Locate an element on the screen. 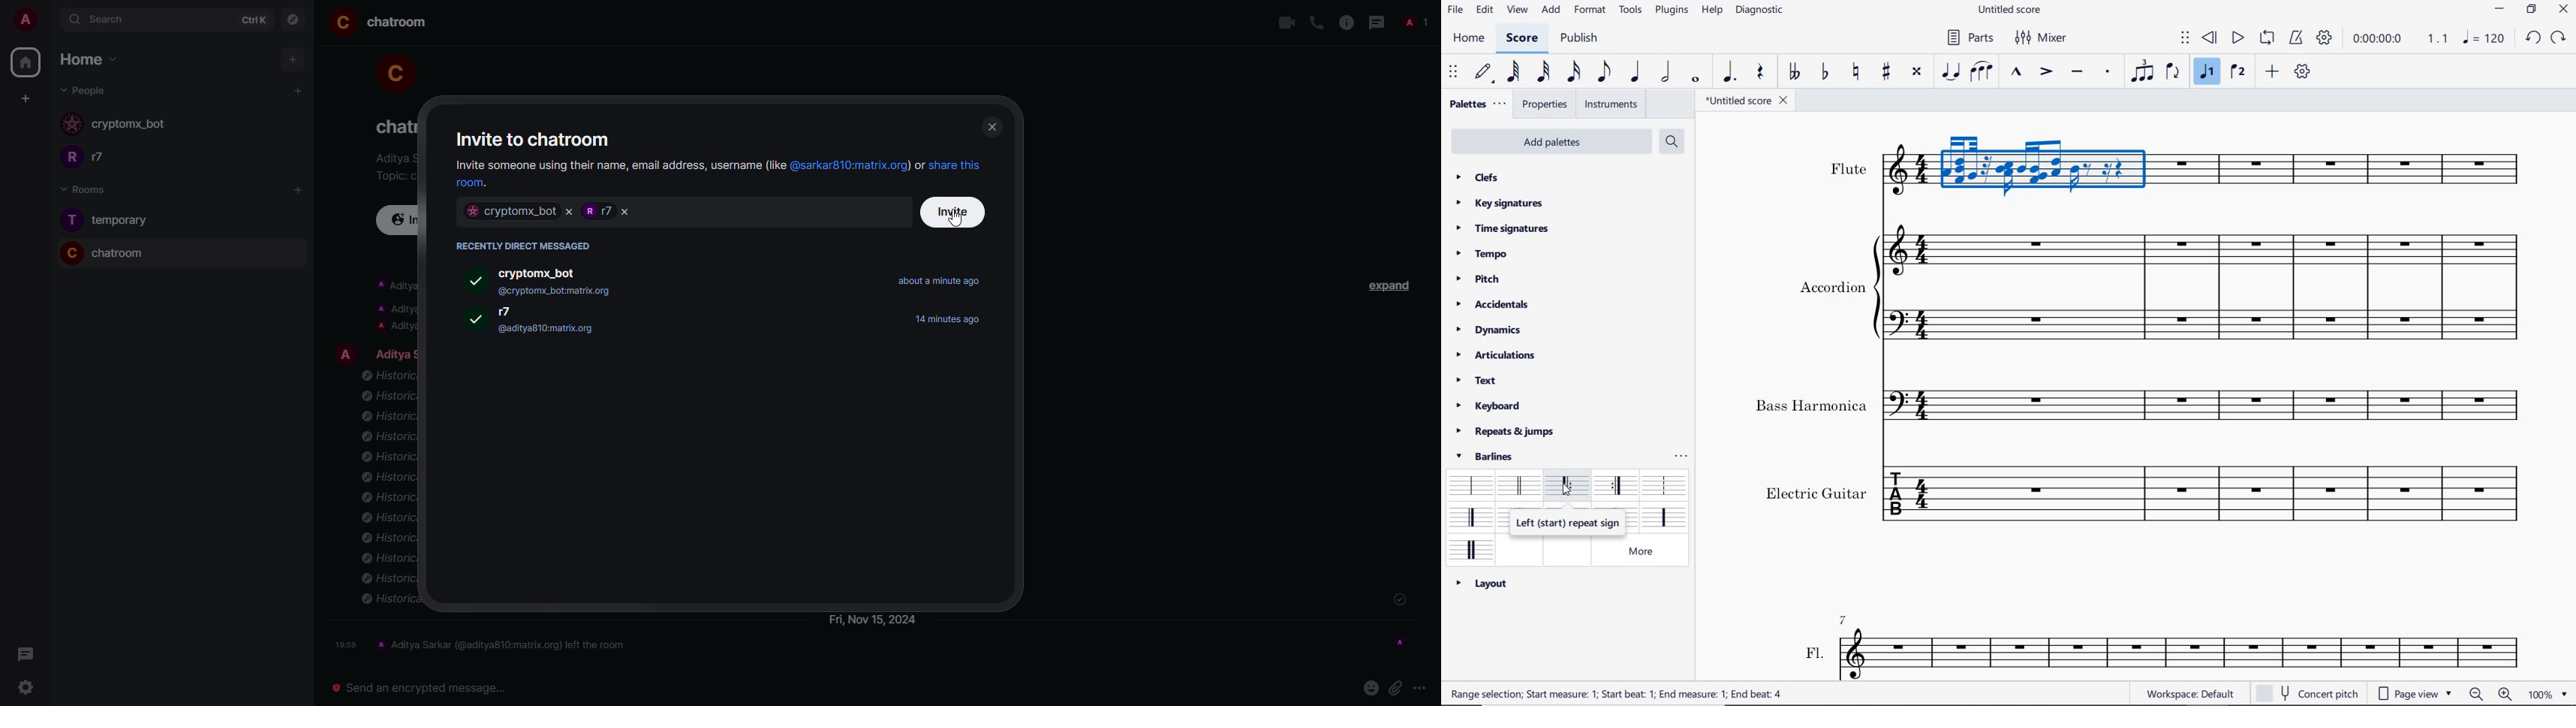 The height and width of the screenshot is (728, 2576). home is located at coordinates (25, 62).